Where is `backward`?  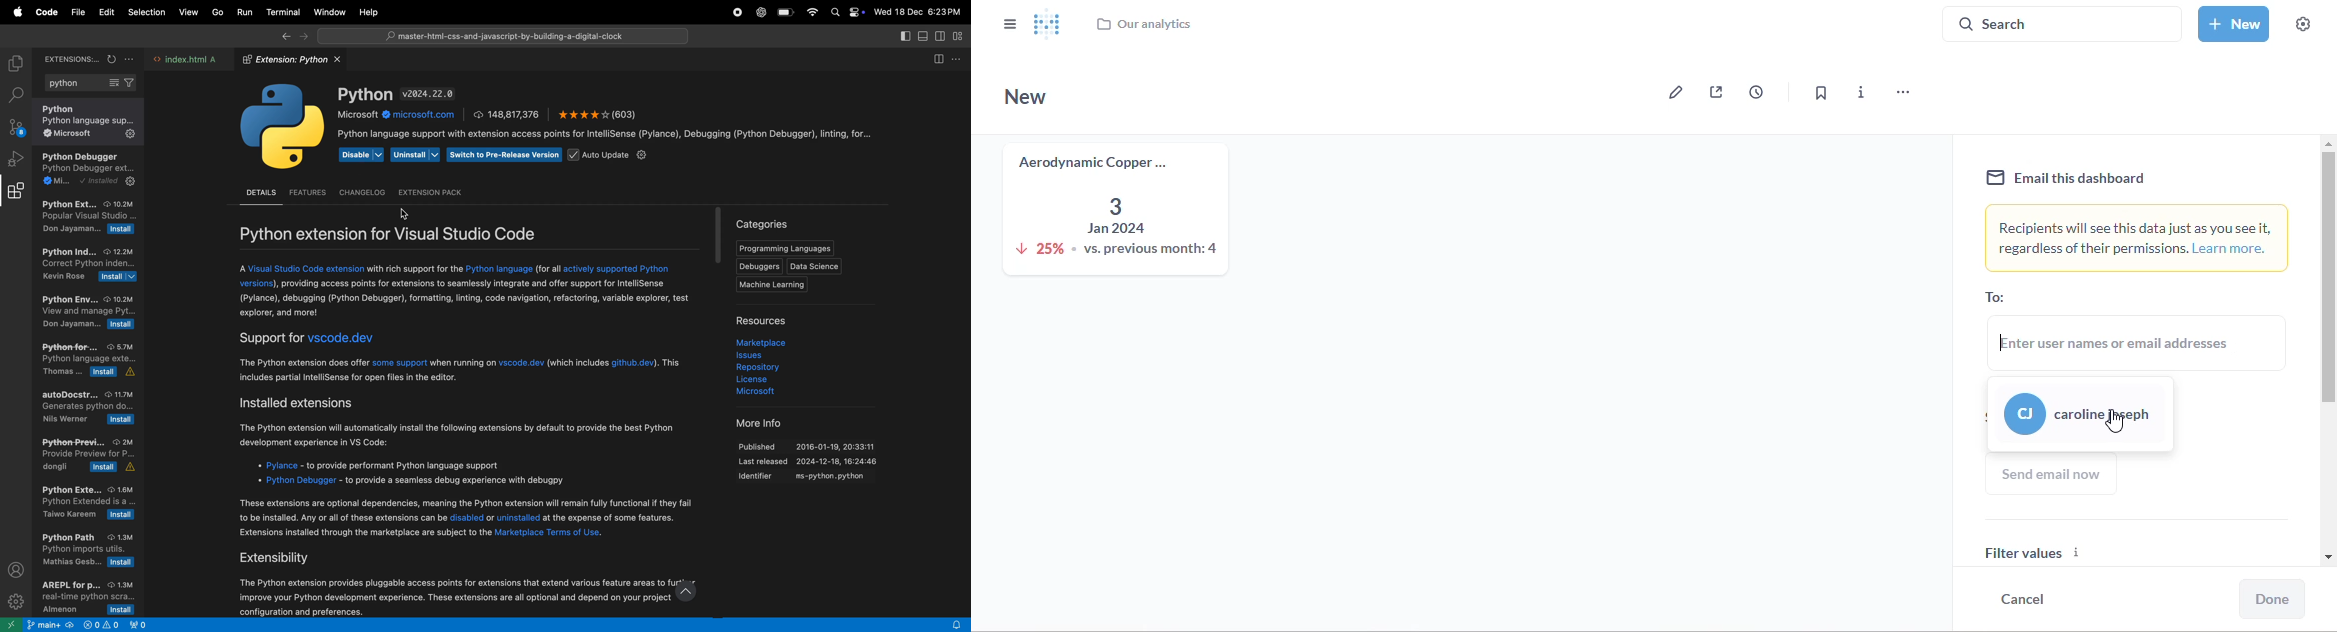 backward is located at coordinates (282, 37).